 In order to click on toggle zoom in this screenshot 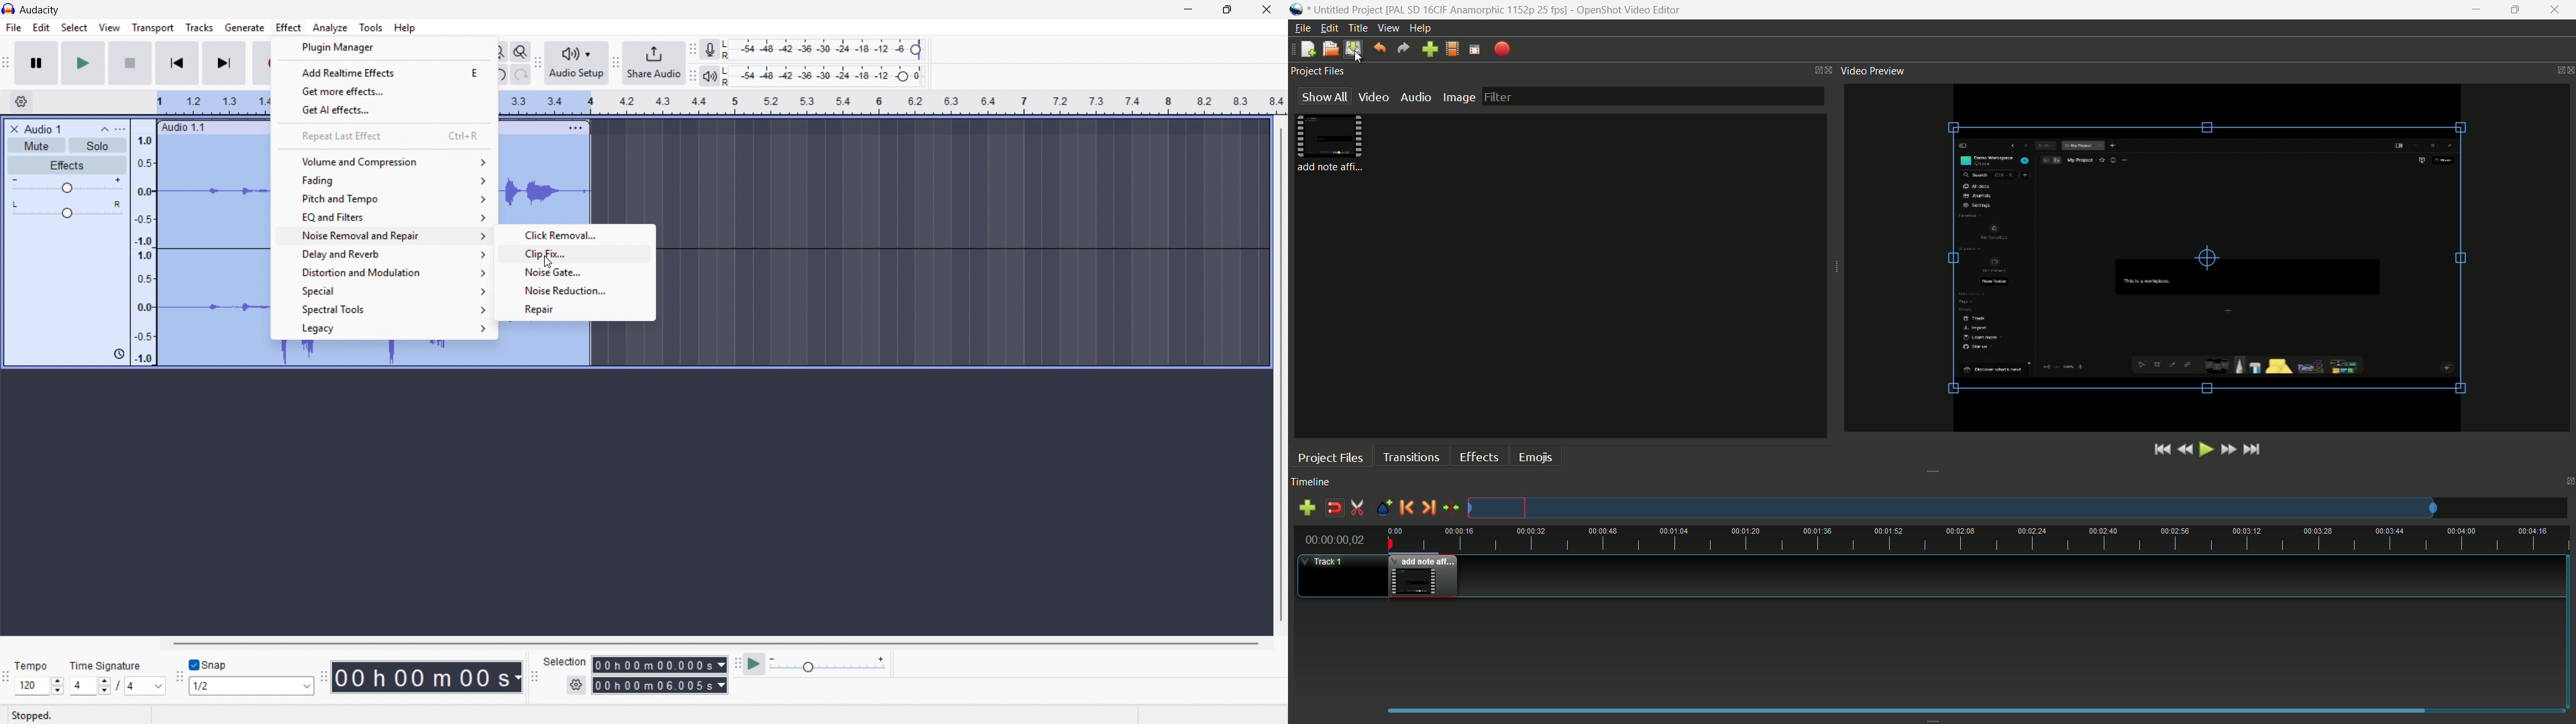, I will do `click(521, 52)`.